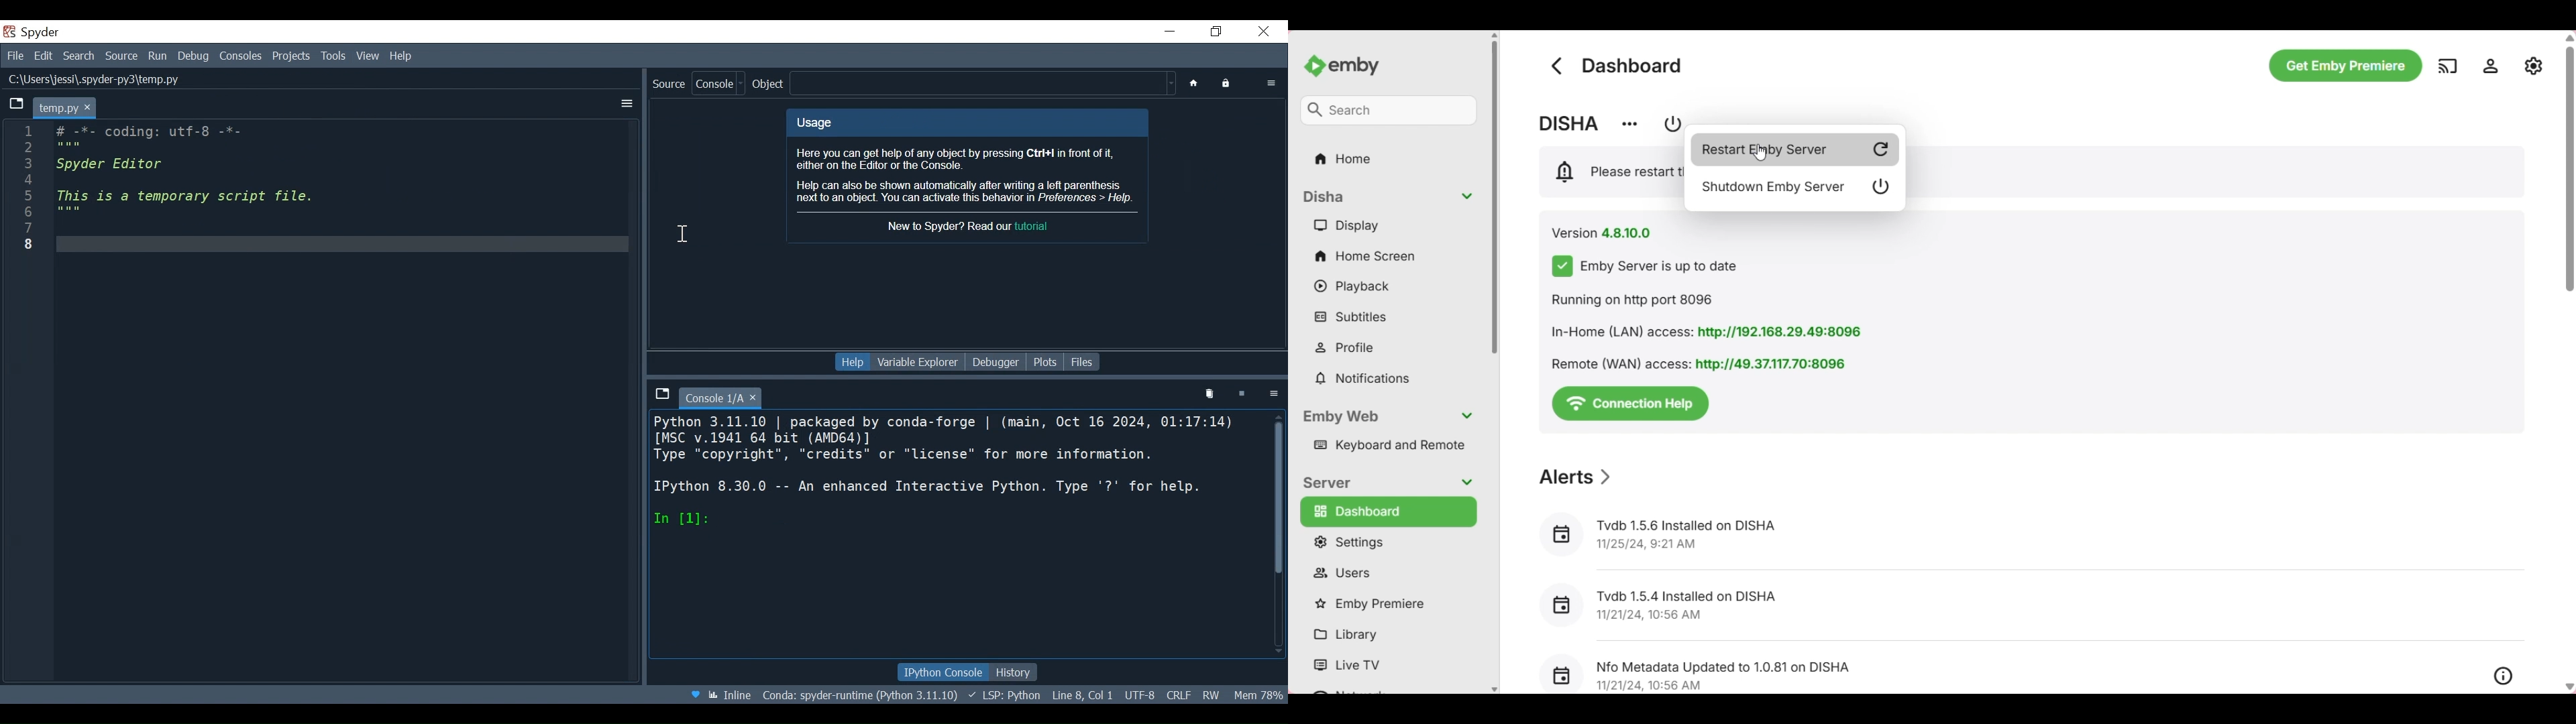 This screenshot has width=2576, height=728. What do you see at coordinates (731, 695) in the screenshot?
I see `Toggle inline and interactive Matplotlib plotting` at bounding box center [731, 695].